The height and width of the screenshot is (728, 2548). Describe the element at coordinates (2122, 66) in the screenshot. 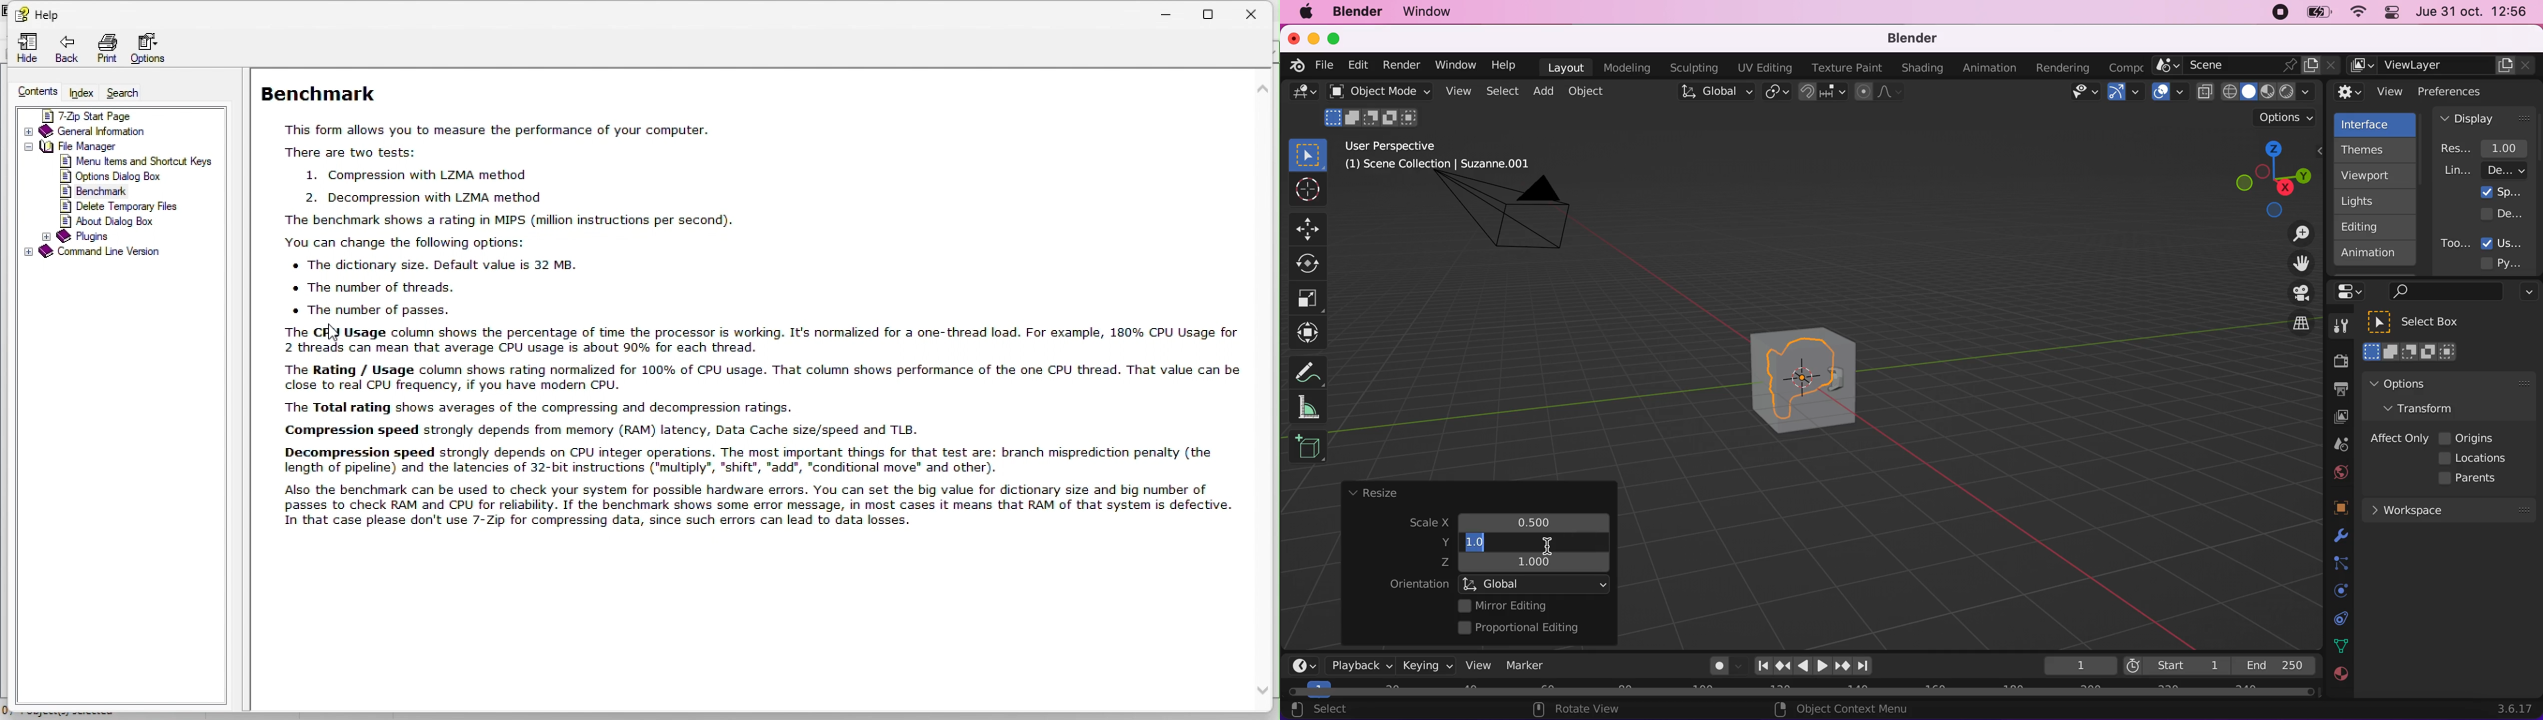

I see `active workspace` at that location.